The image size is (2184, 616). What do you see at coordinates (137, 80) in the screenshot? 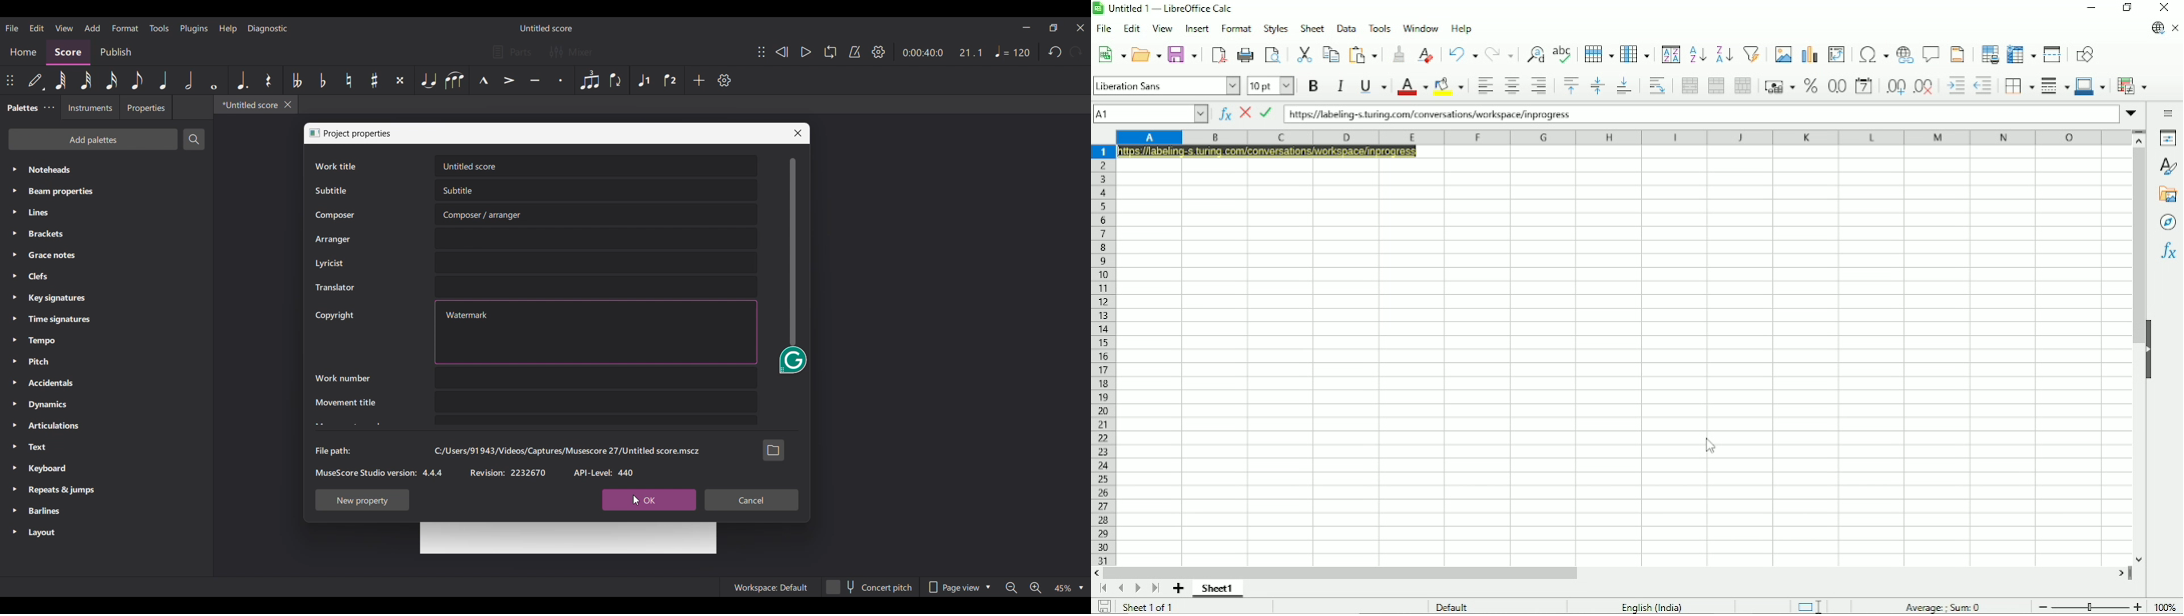
I see `8th note` at bounding box center [137, 80].